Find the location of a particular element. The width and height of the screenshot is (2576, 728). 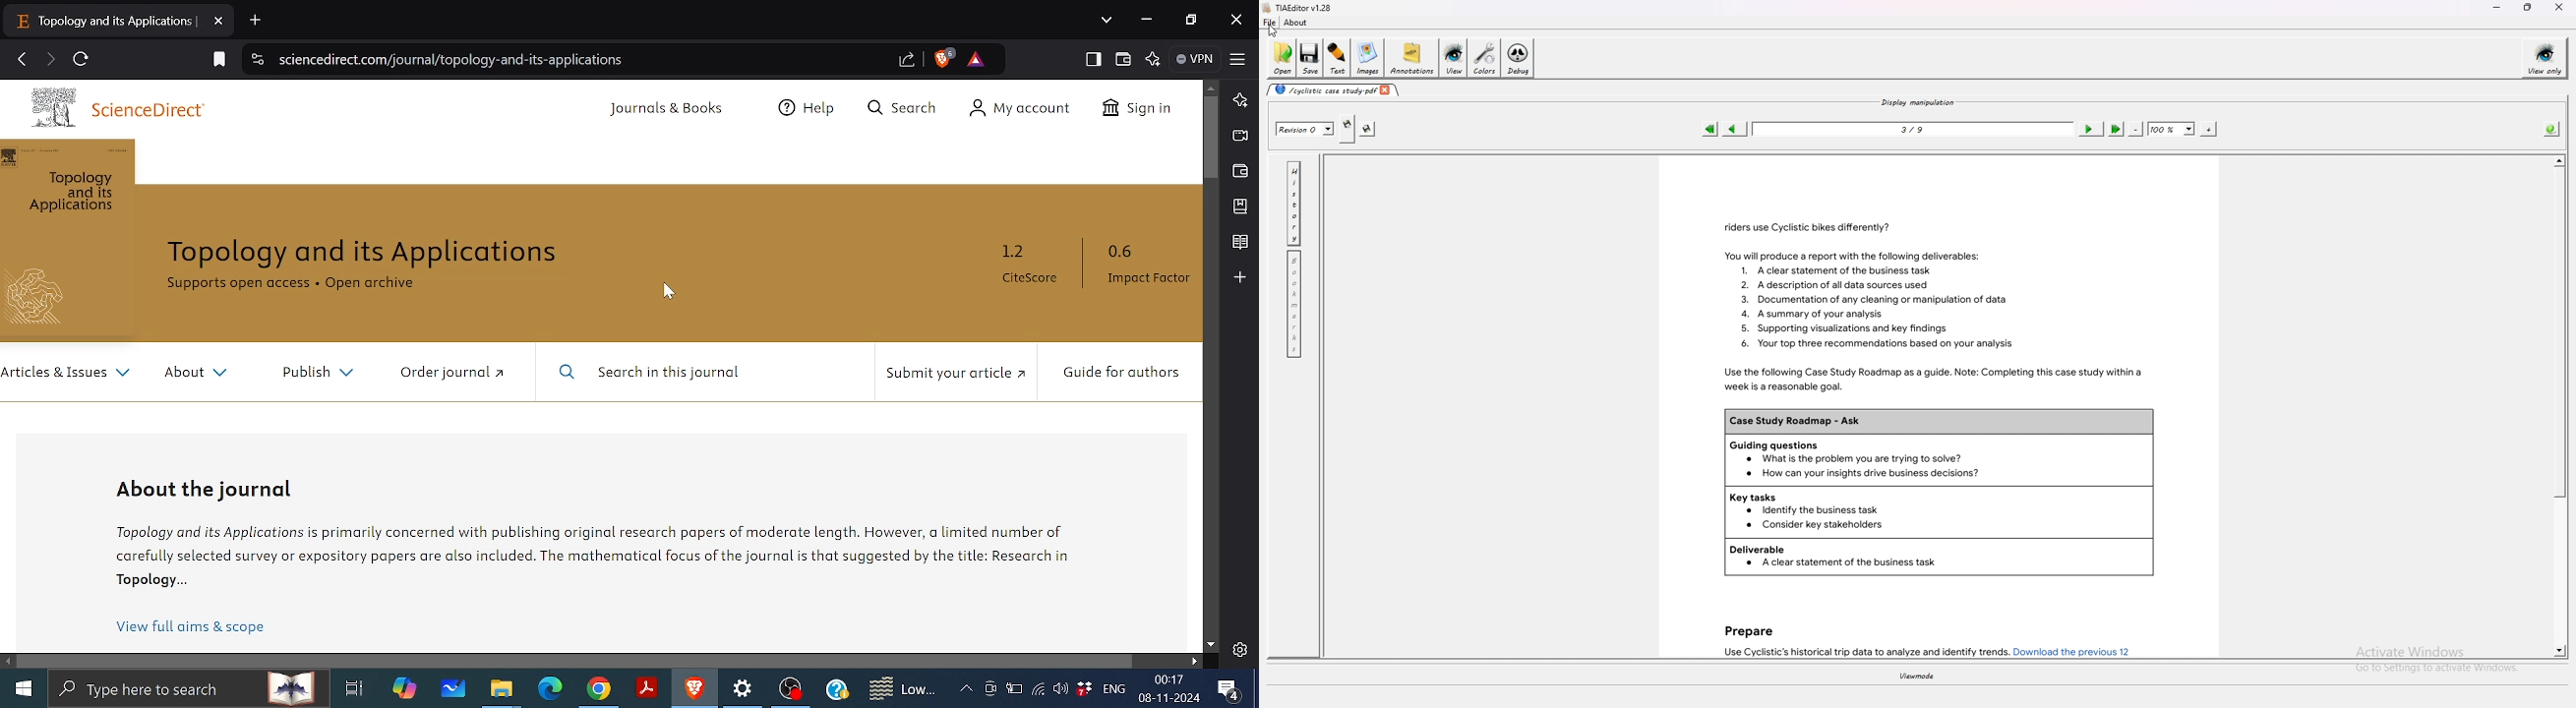

Guide for authors is located at coordinates (1128, 376).